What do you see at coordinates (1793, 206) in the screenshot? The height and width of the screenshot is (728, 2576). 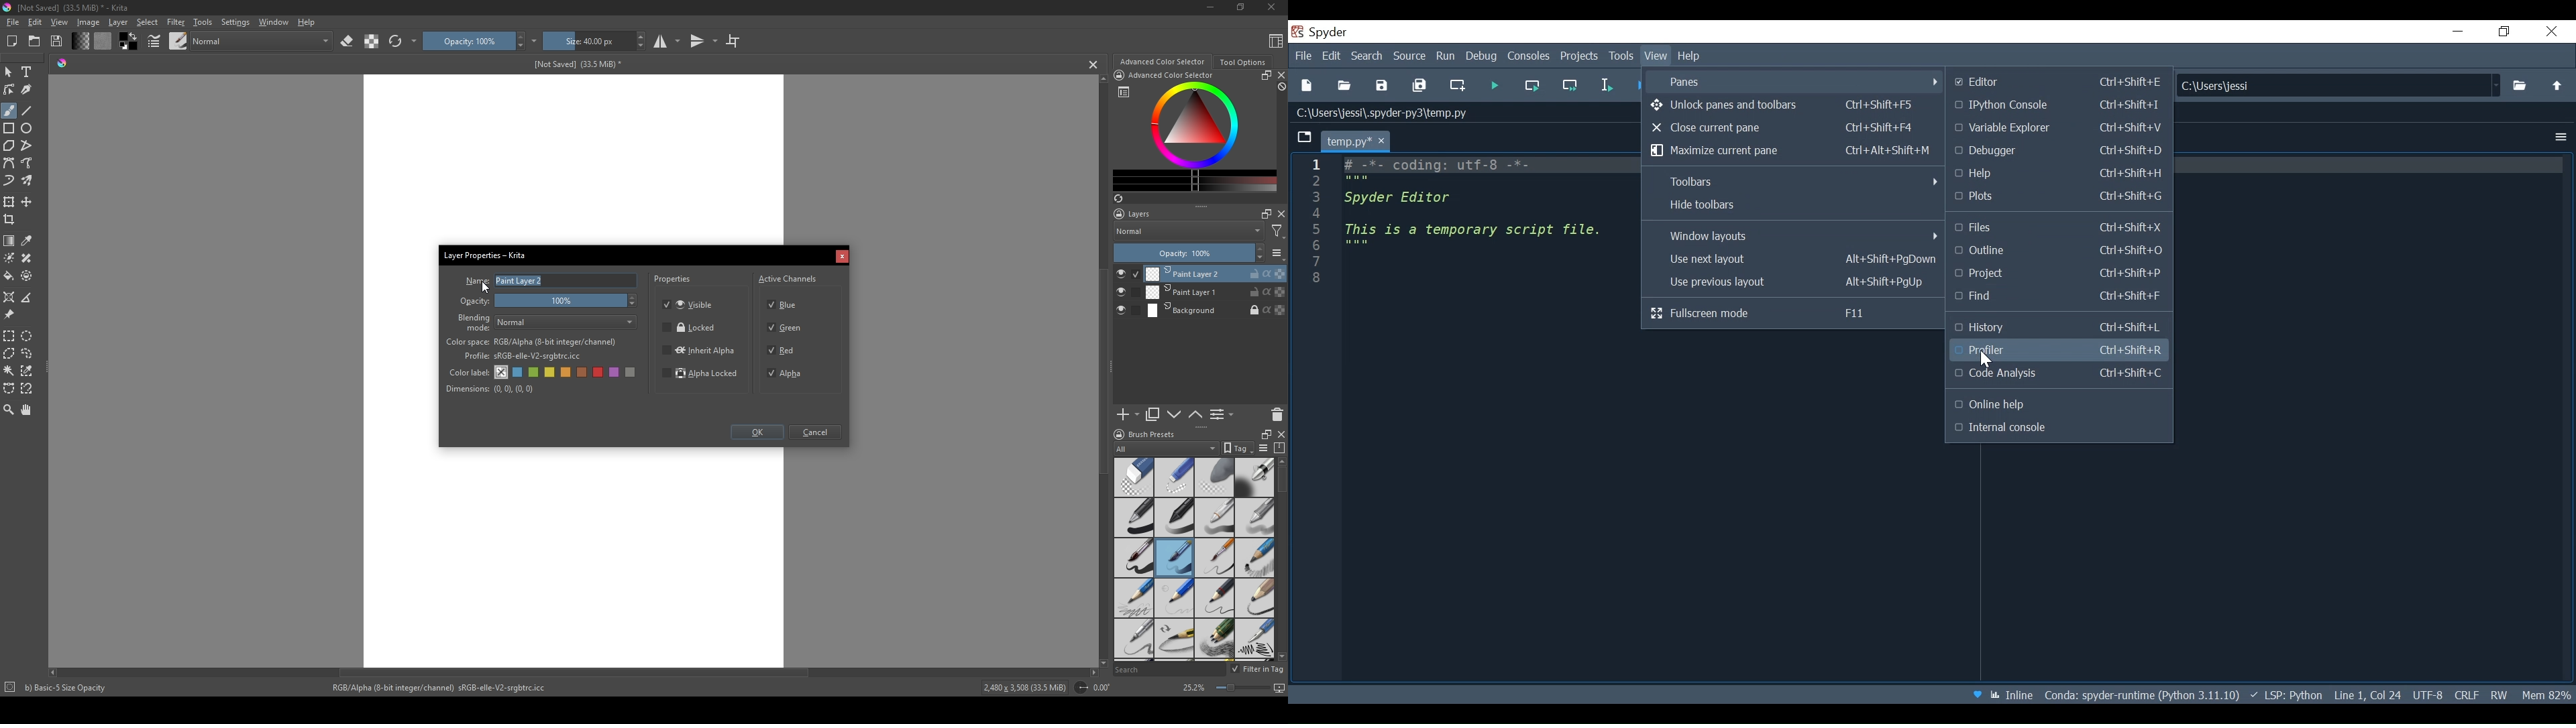 I see `Hide Toolbar` at bounding box center [1793, 206].